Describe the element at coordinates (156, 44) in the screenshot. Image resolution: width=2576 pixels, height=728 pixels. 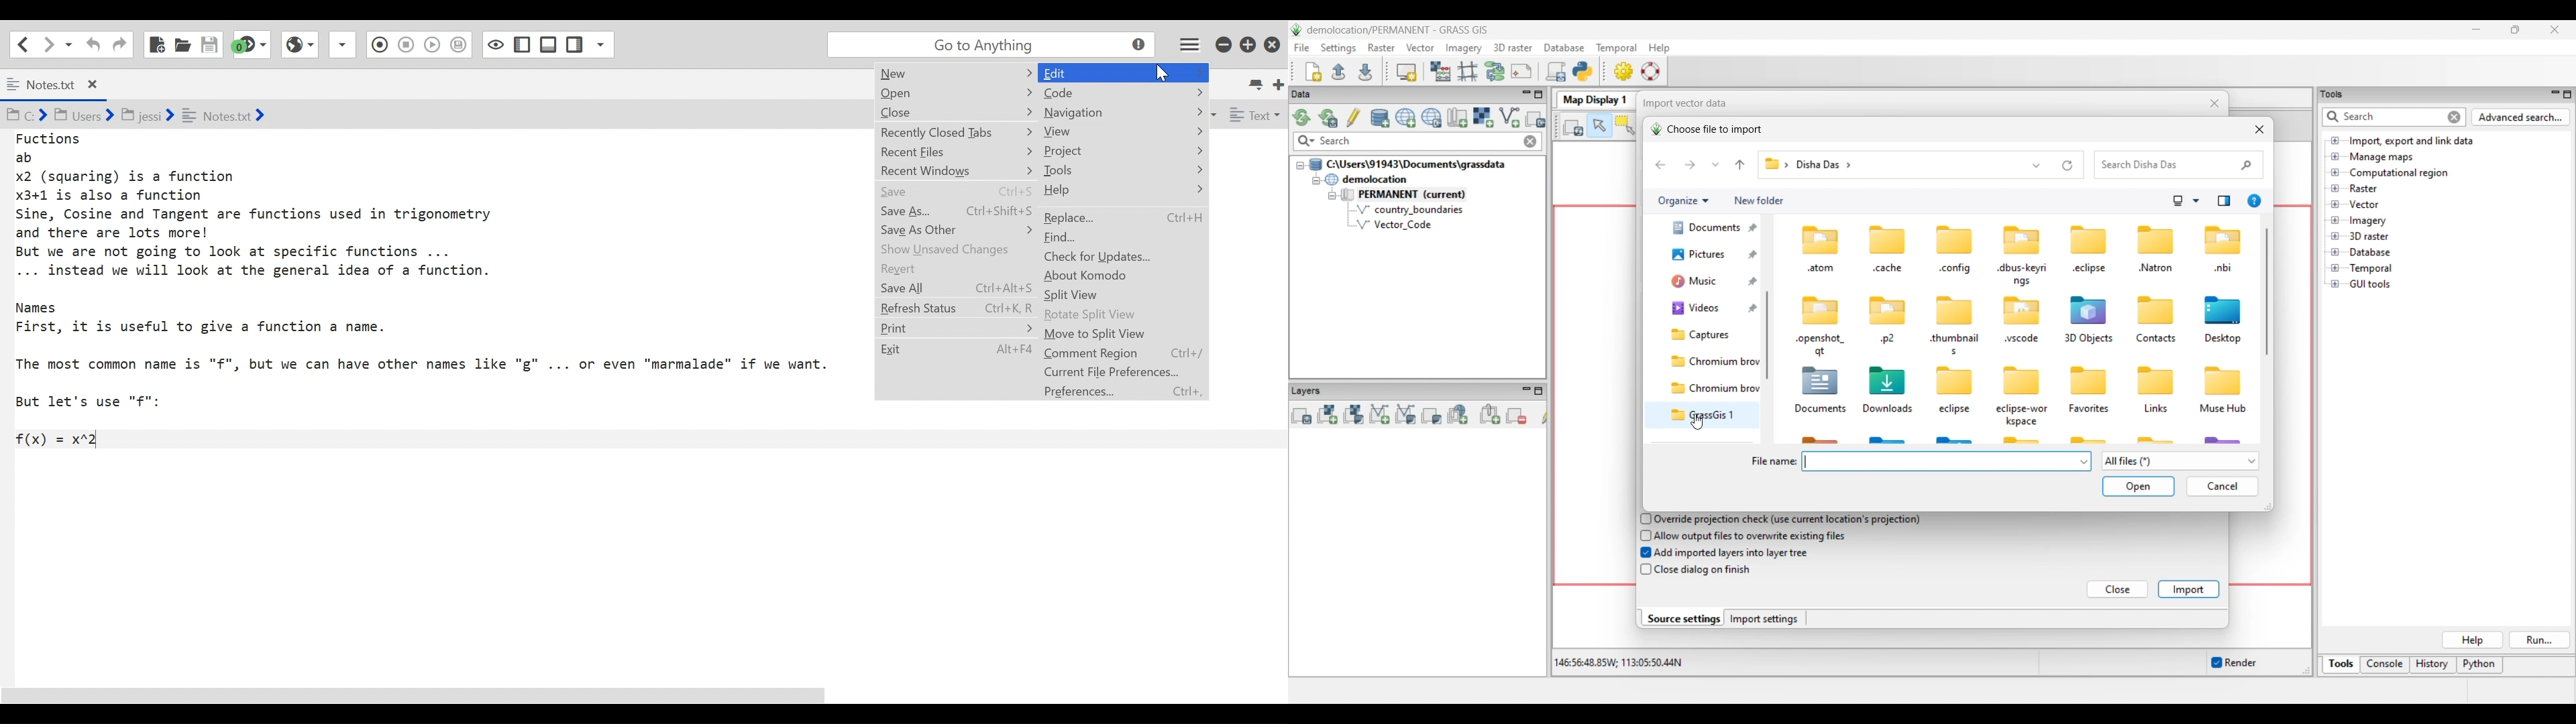
I see `New File` at that location.